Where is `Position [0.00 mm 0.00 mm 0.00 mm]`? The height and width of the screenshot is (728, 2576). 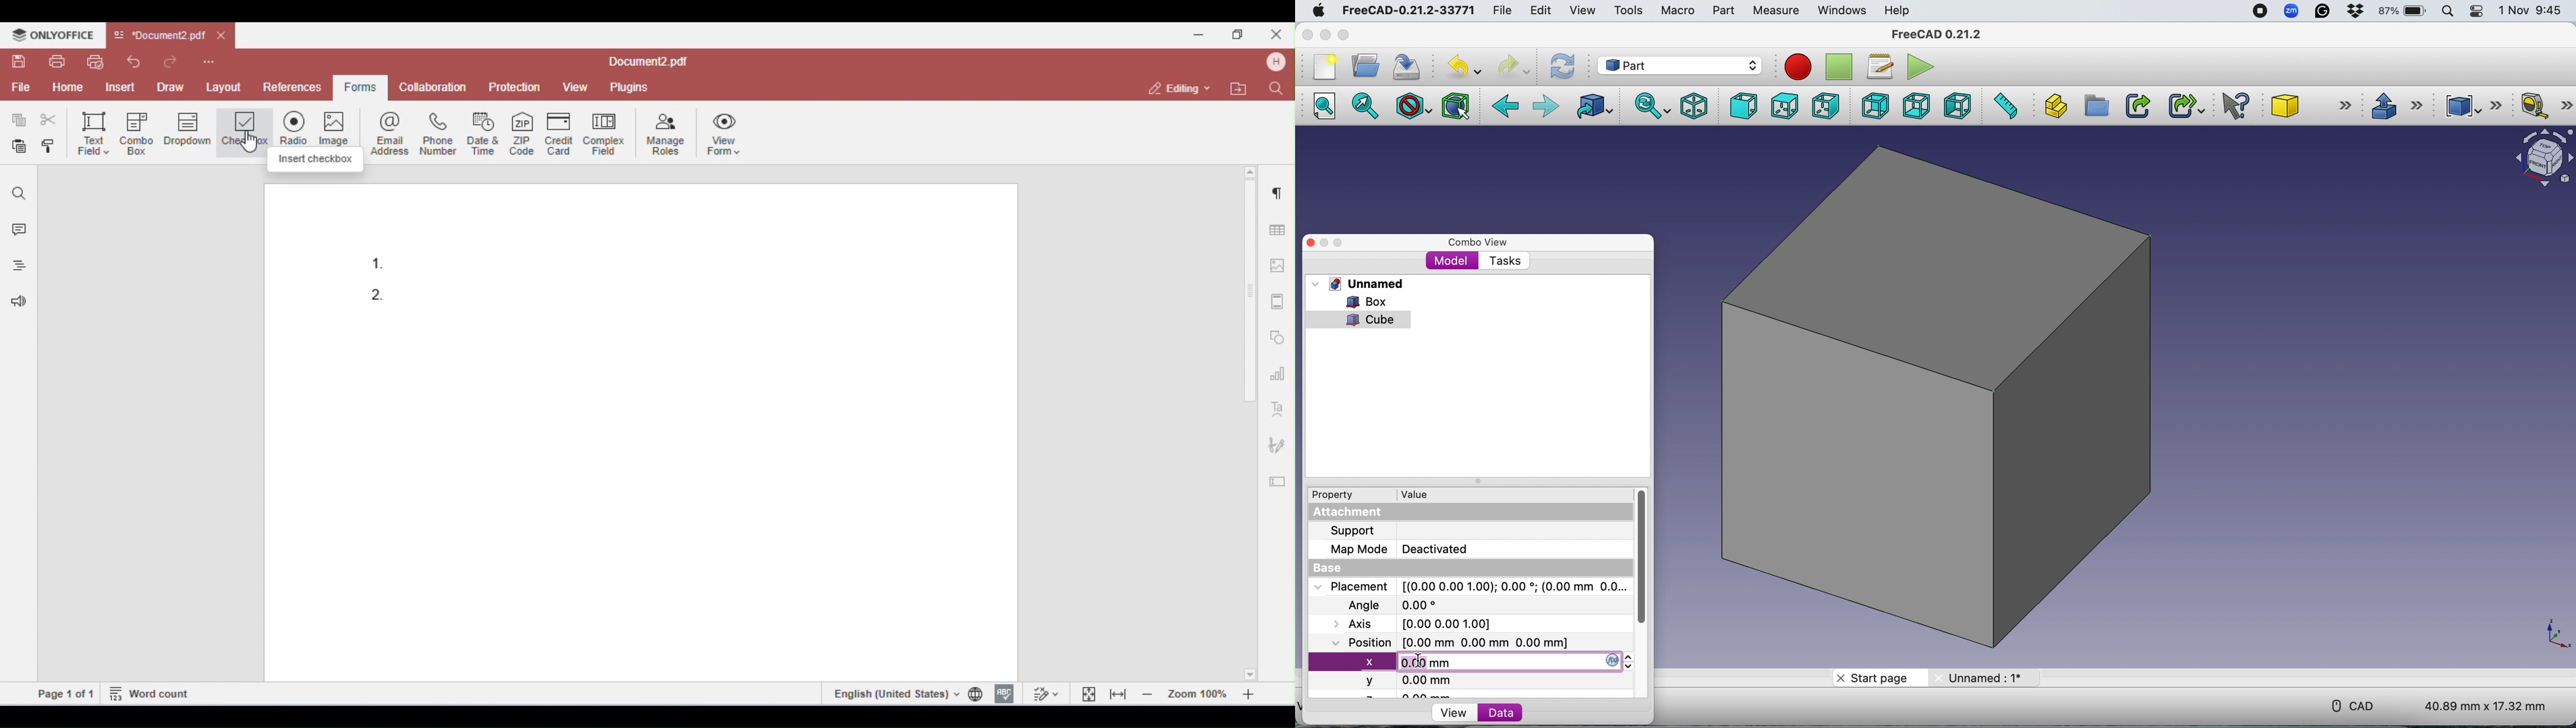
Position [0.00 mm 0.00 mm 0.00 mm] is located at coordinates (1447, 642).